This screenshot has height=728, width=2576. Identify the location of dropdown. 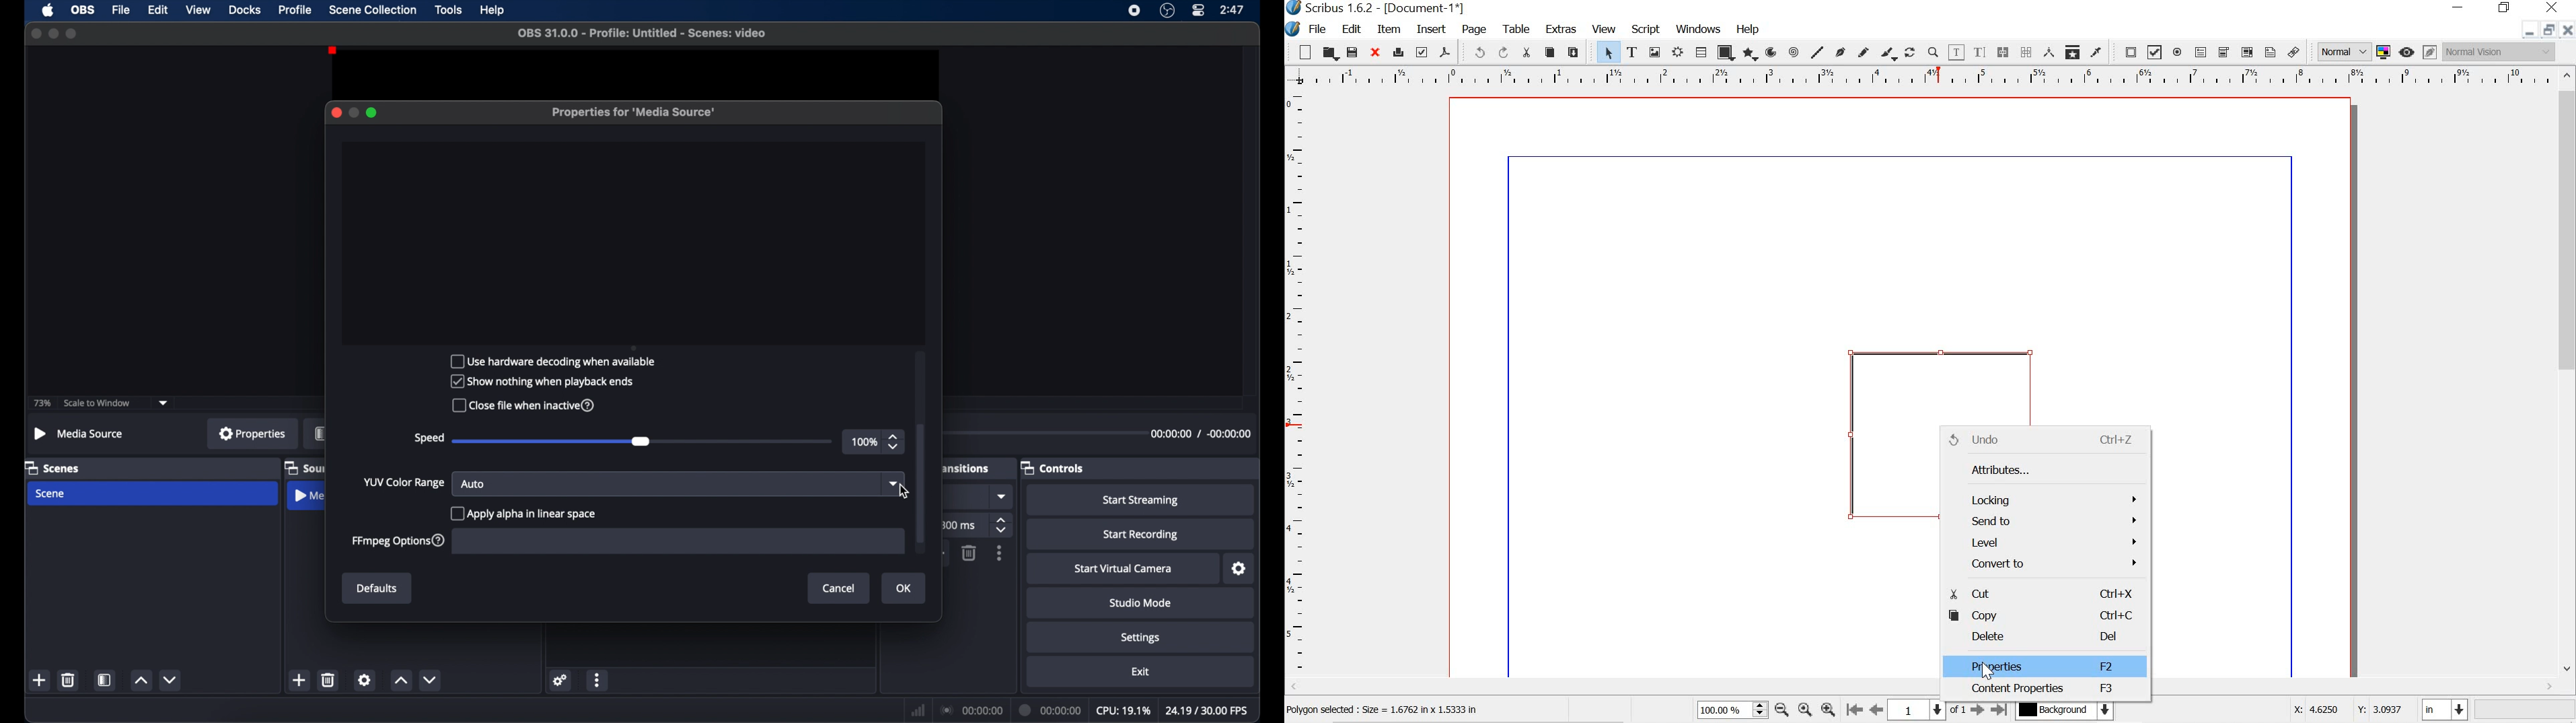
(164, 403).